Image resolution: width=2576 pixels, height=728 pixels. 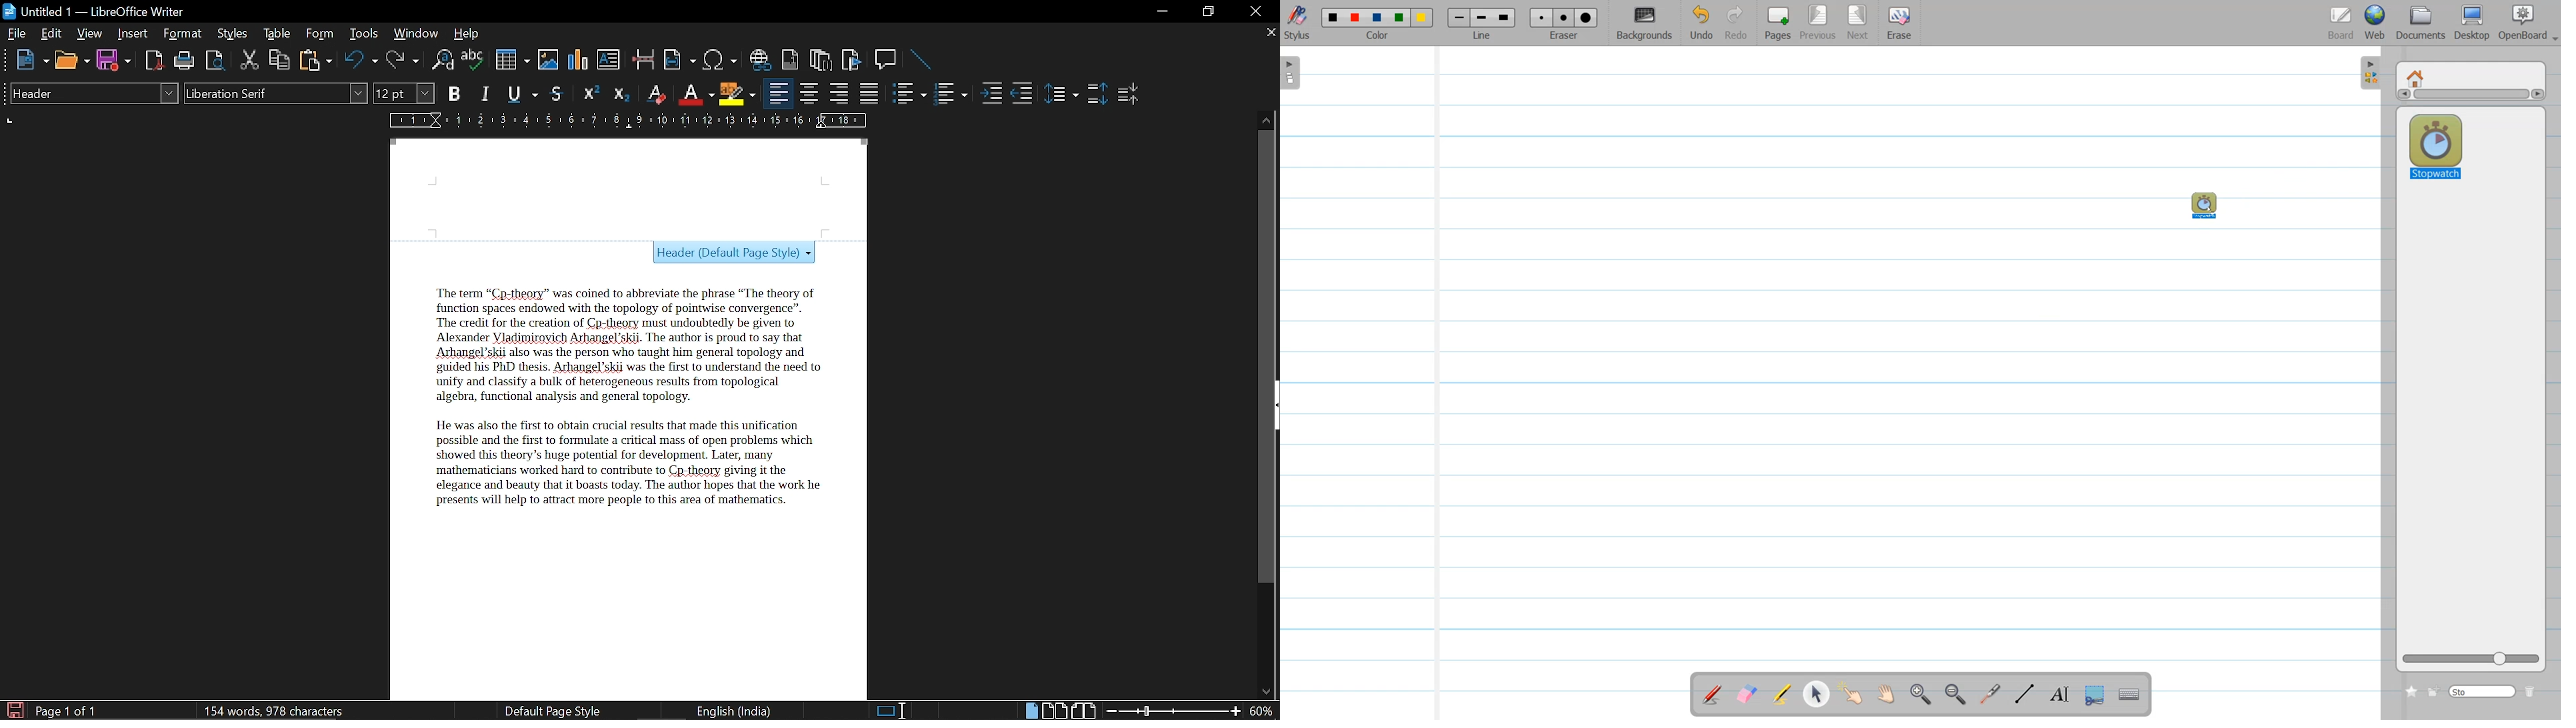 What do you see at coordinates (655, 94) in the screenshot?
I see `Erase` at bounding box center [655, 94].